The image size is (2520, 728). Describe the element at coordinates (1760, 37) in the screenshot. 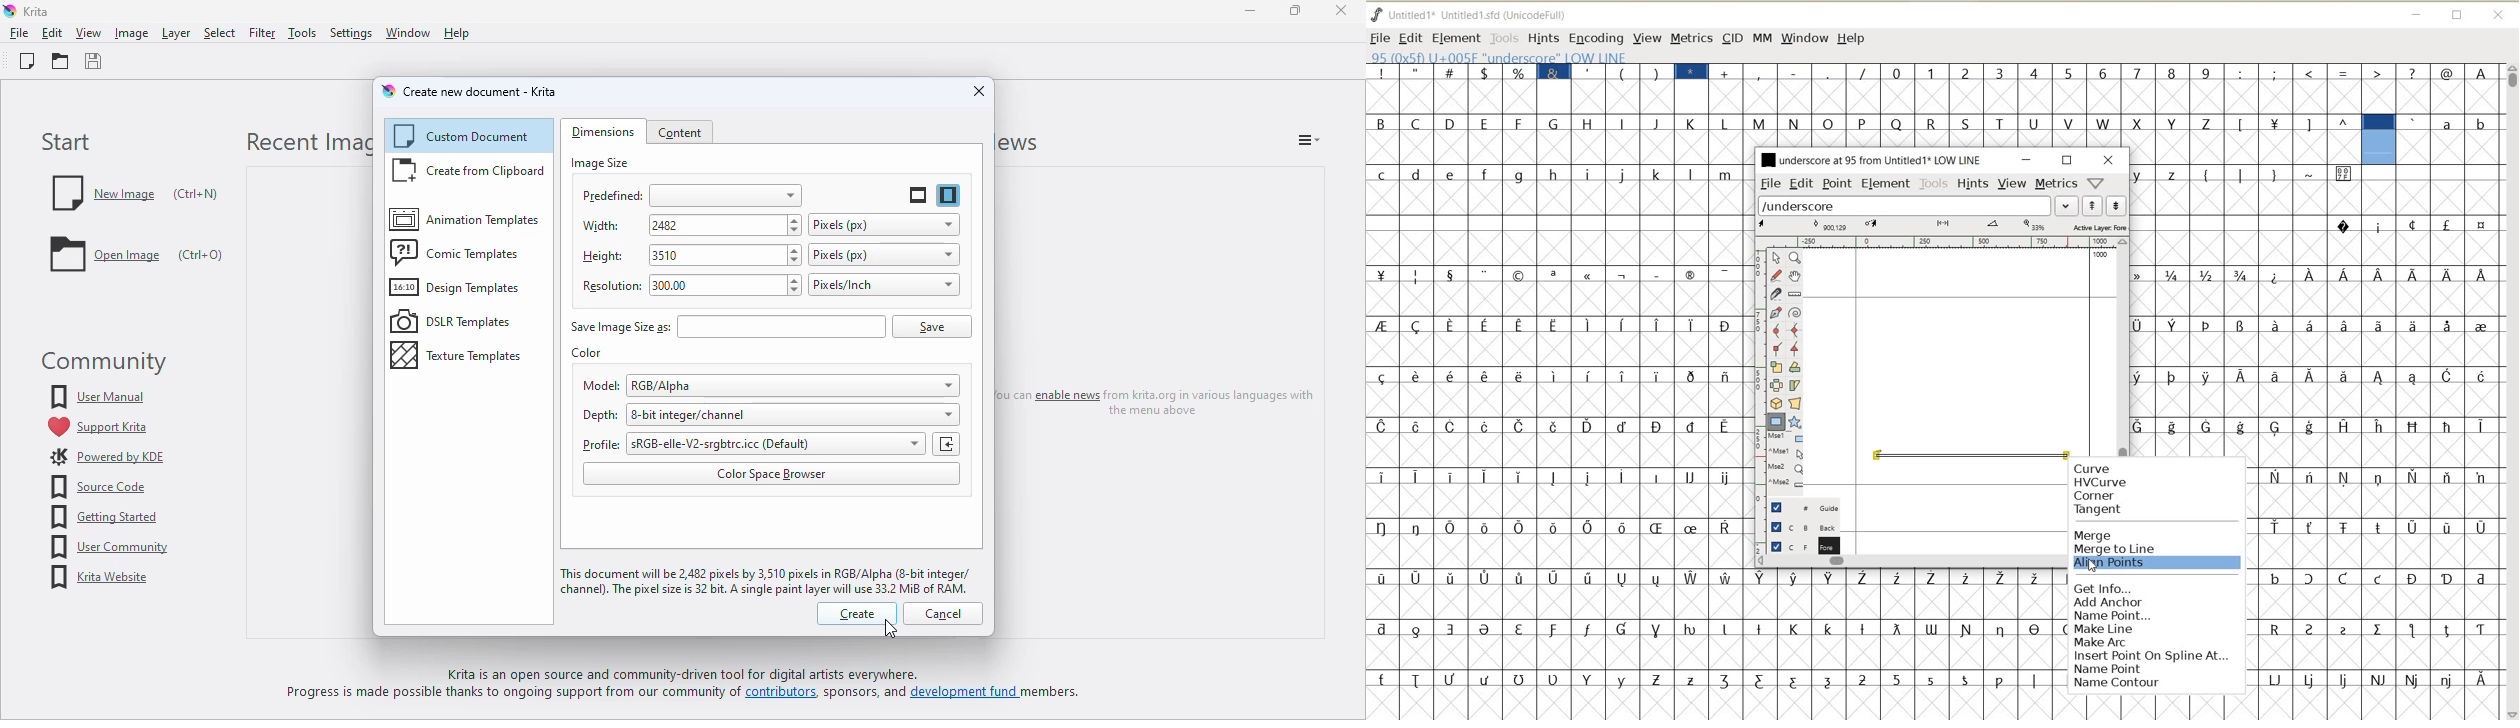

I see `MM` at that location.